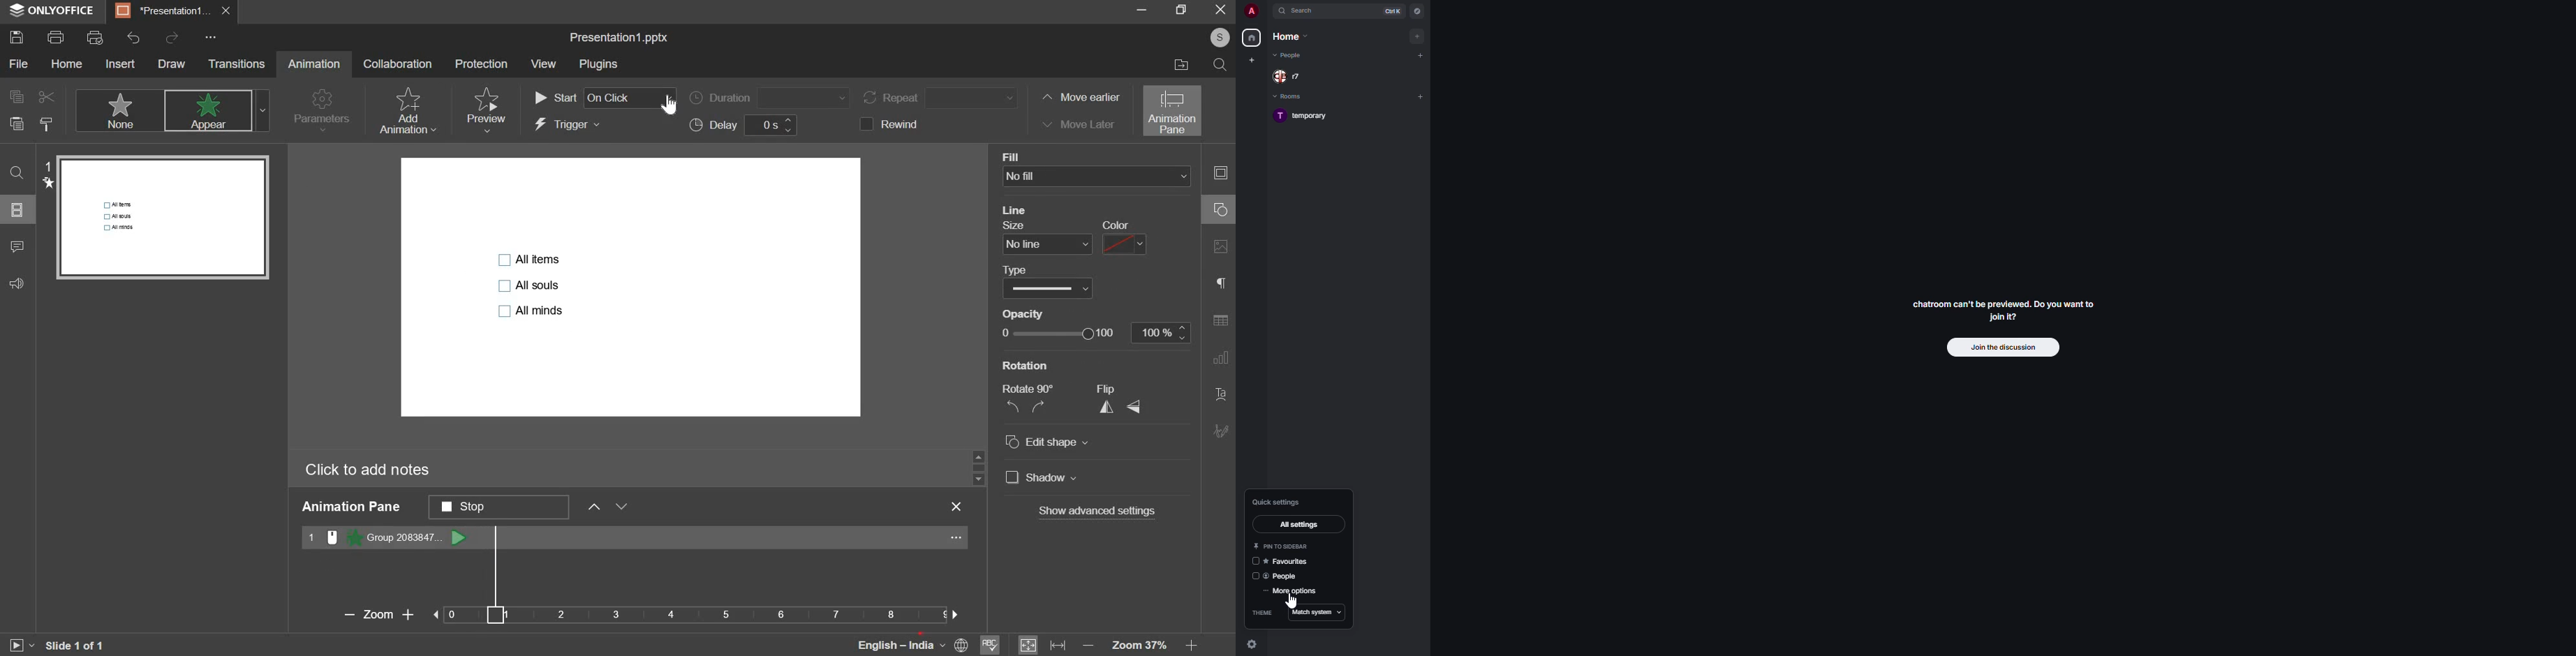 The width and height of the screenshot is (2576, 672). I want to click on feedback, so click(23, 283).